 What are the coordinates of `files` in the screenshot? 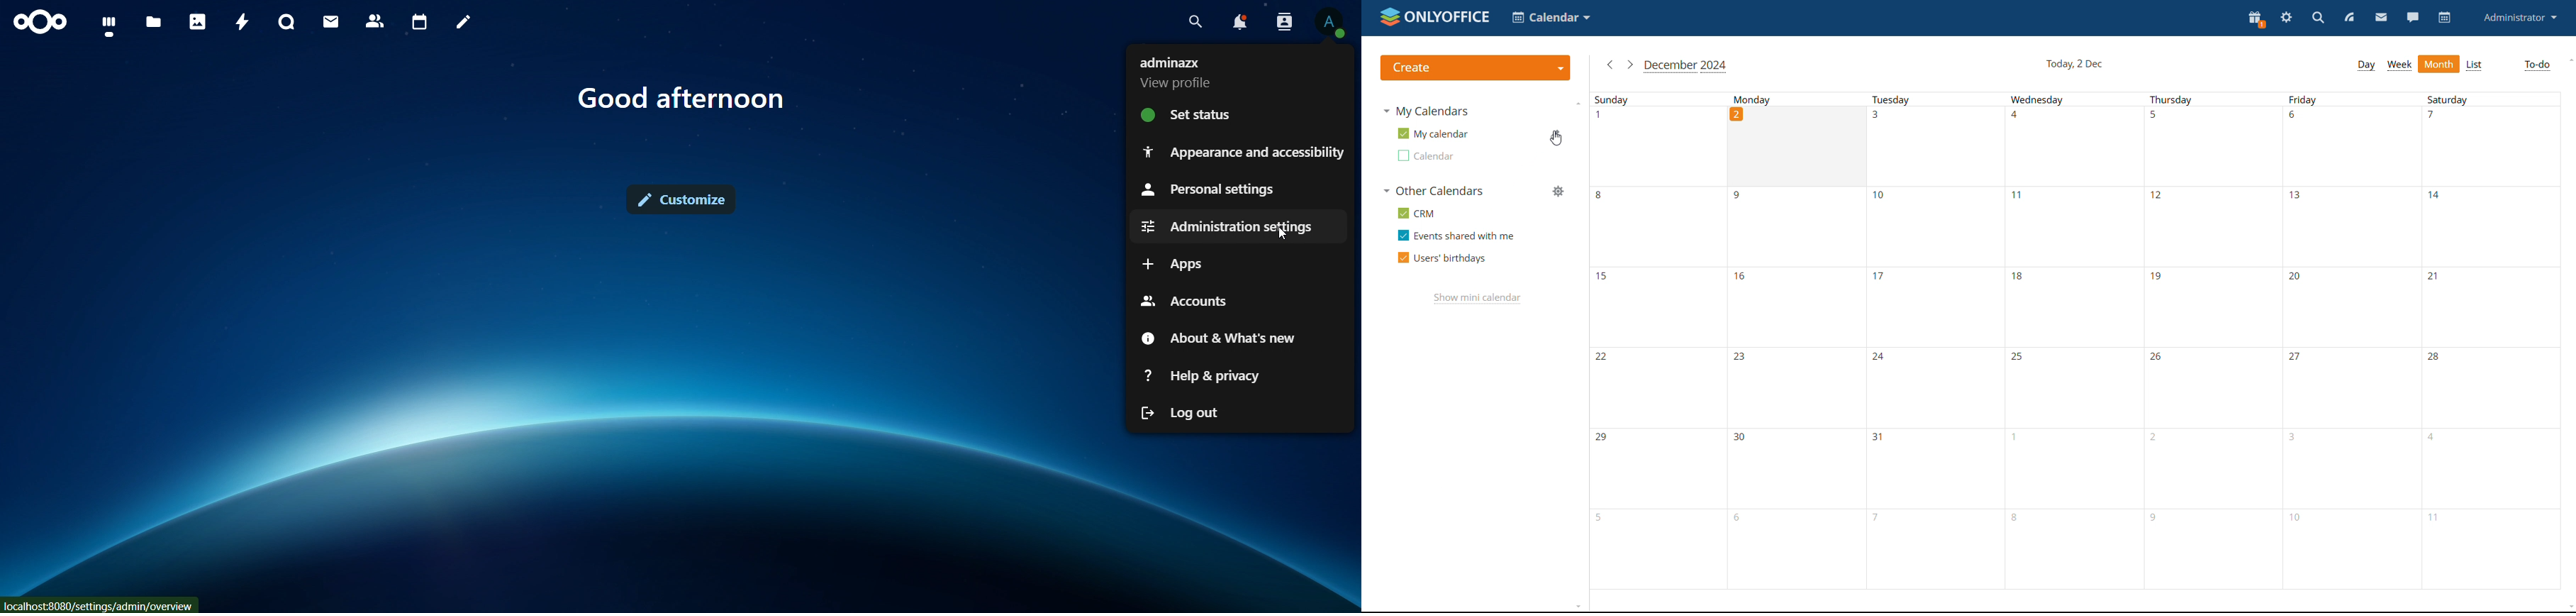 It's located at (152, 22).